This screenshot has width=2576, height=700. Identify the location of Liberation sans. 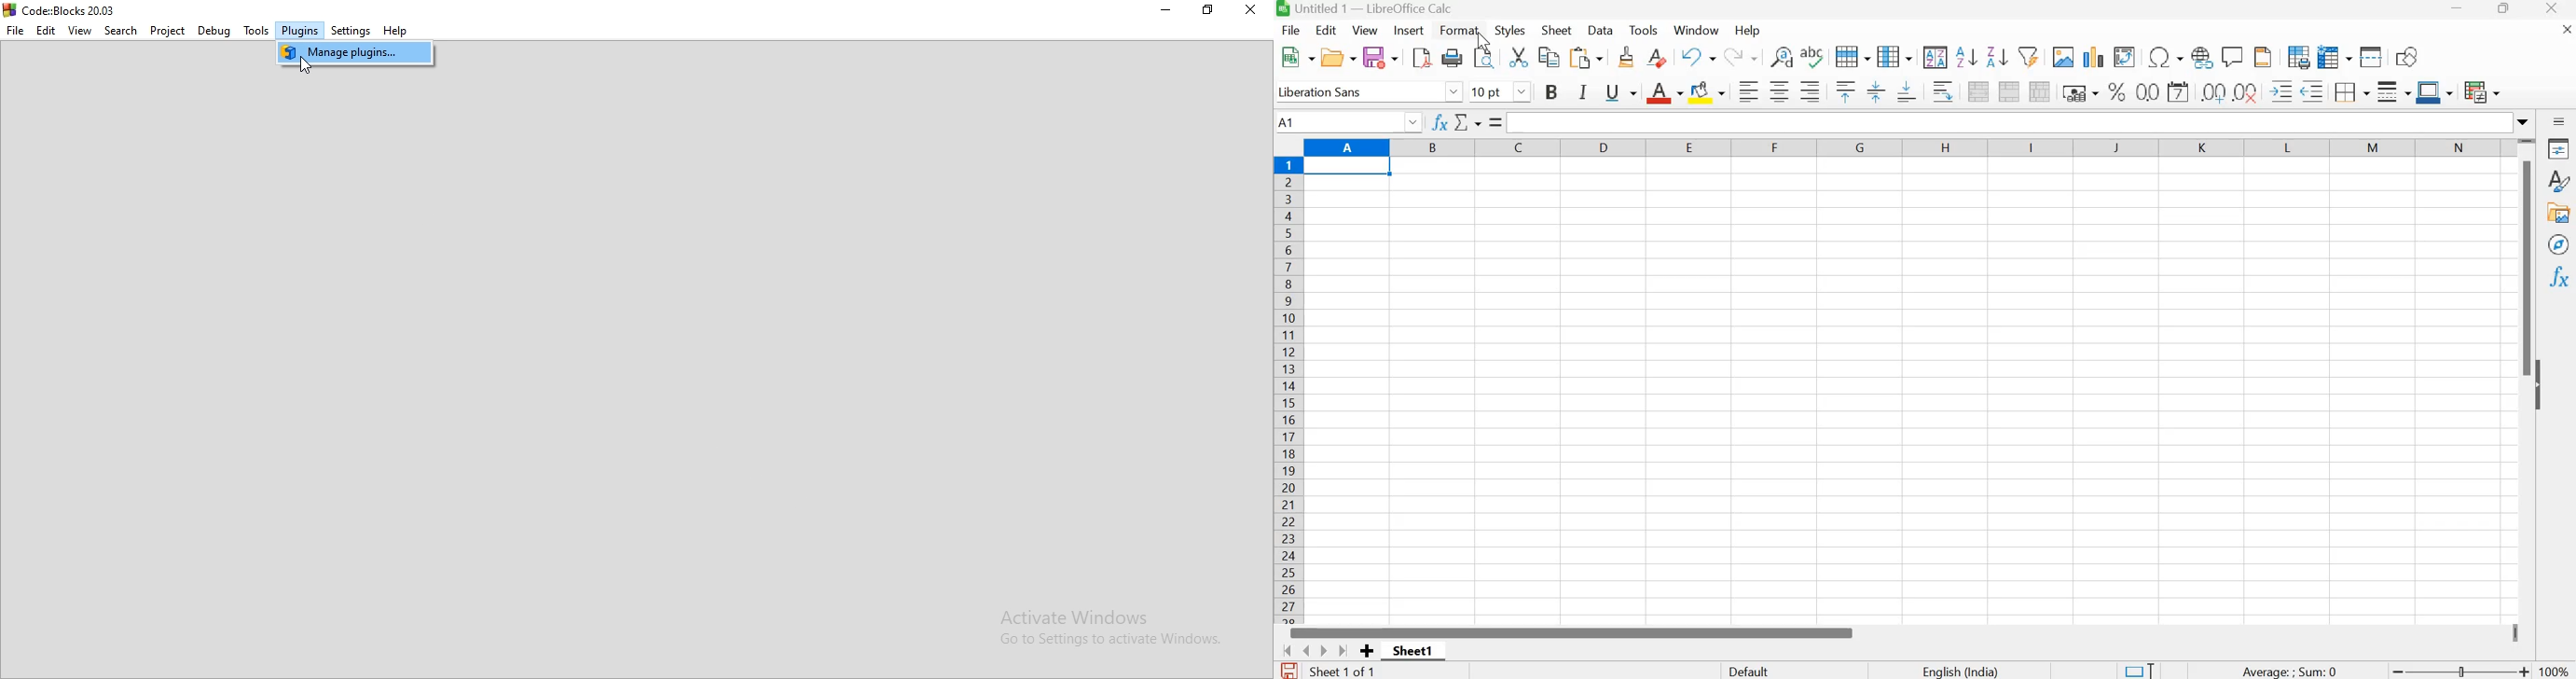
(1368, 91).